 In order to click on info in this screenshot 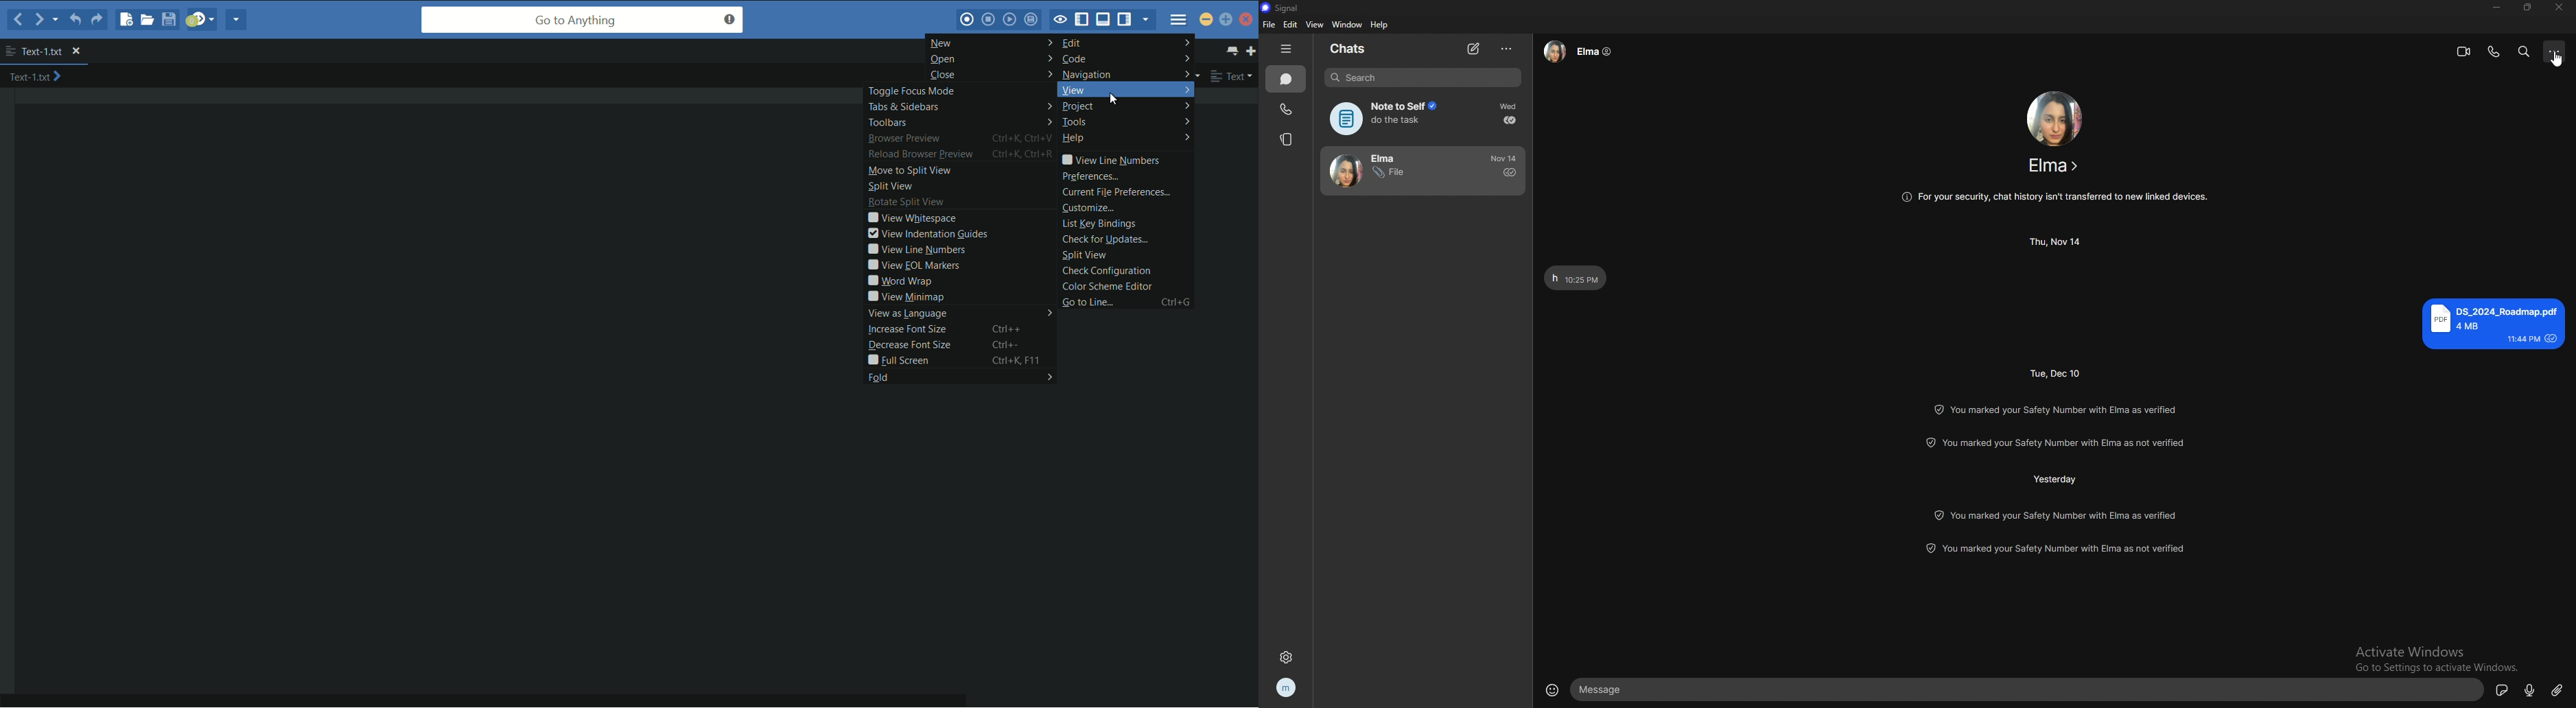, I will do `click(2054, 408)`.